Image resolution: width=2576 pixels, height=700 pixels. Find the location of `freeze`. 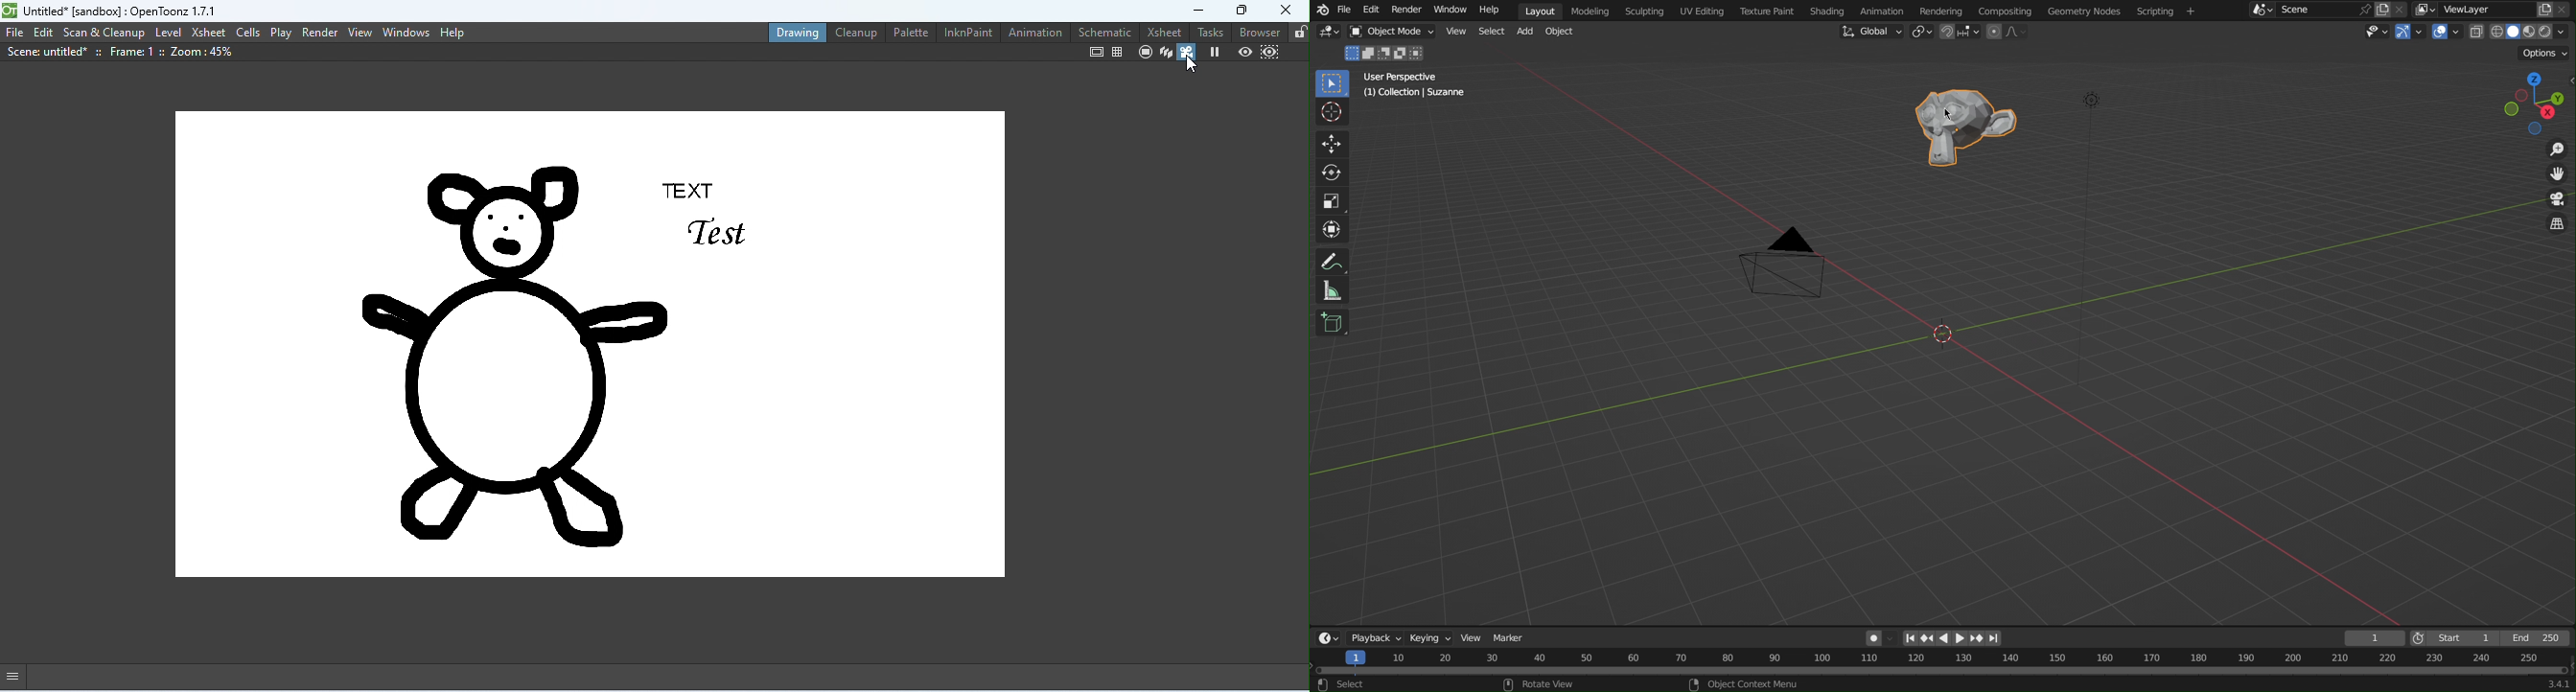

freeze is located at coordinates (1215, 53).